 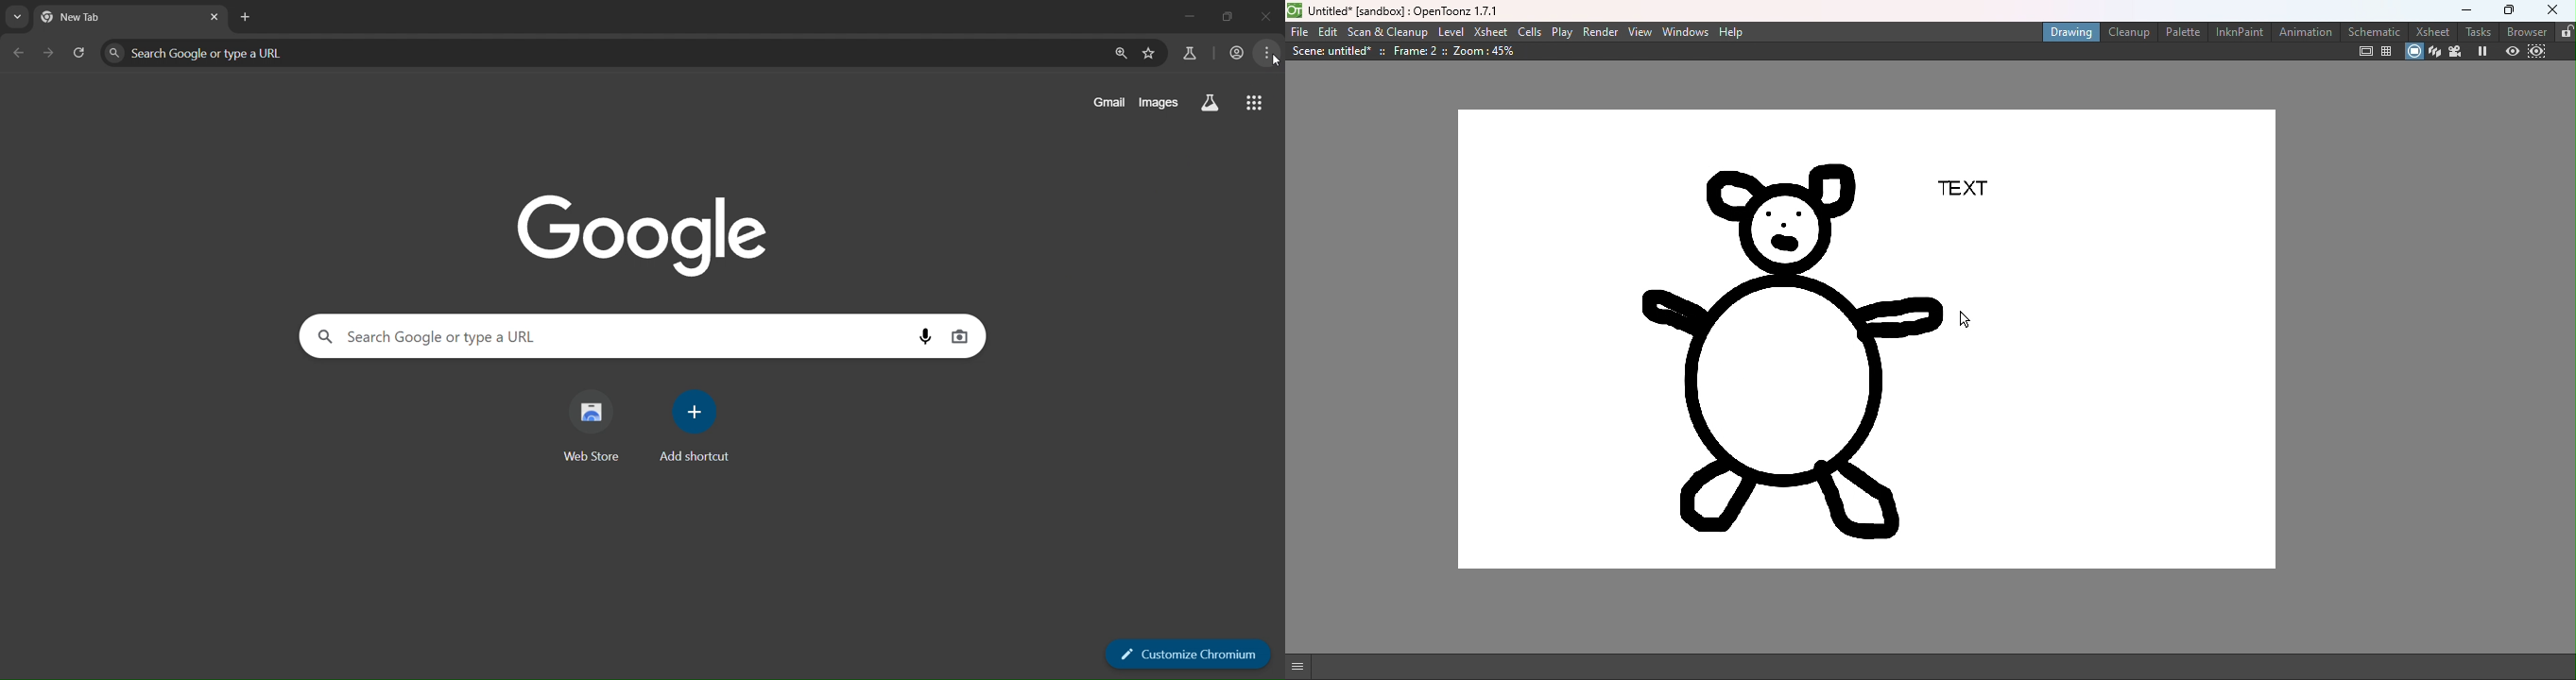 I want to click on Sub-camera preview, so click(x=2537, y=52).